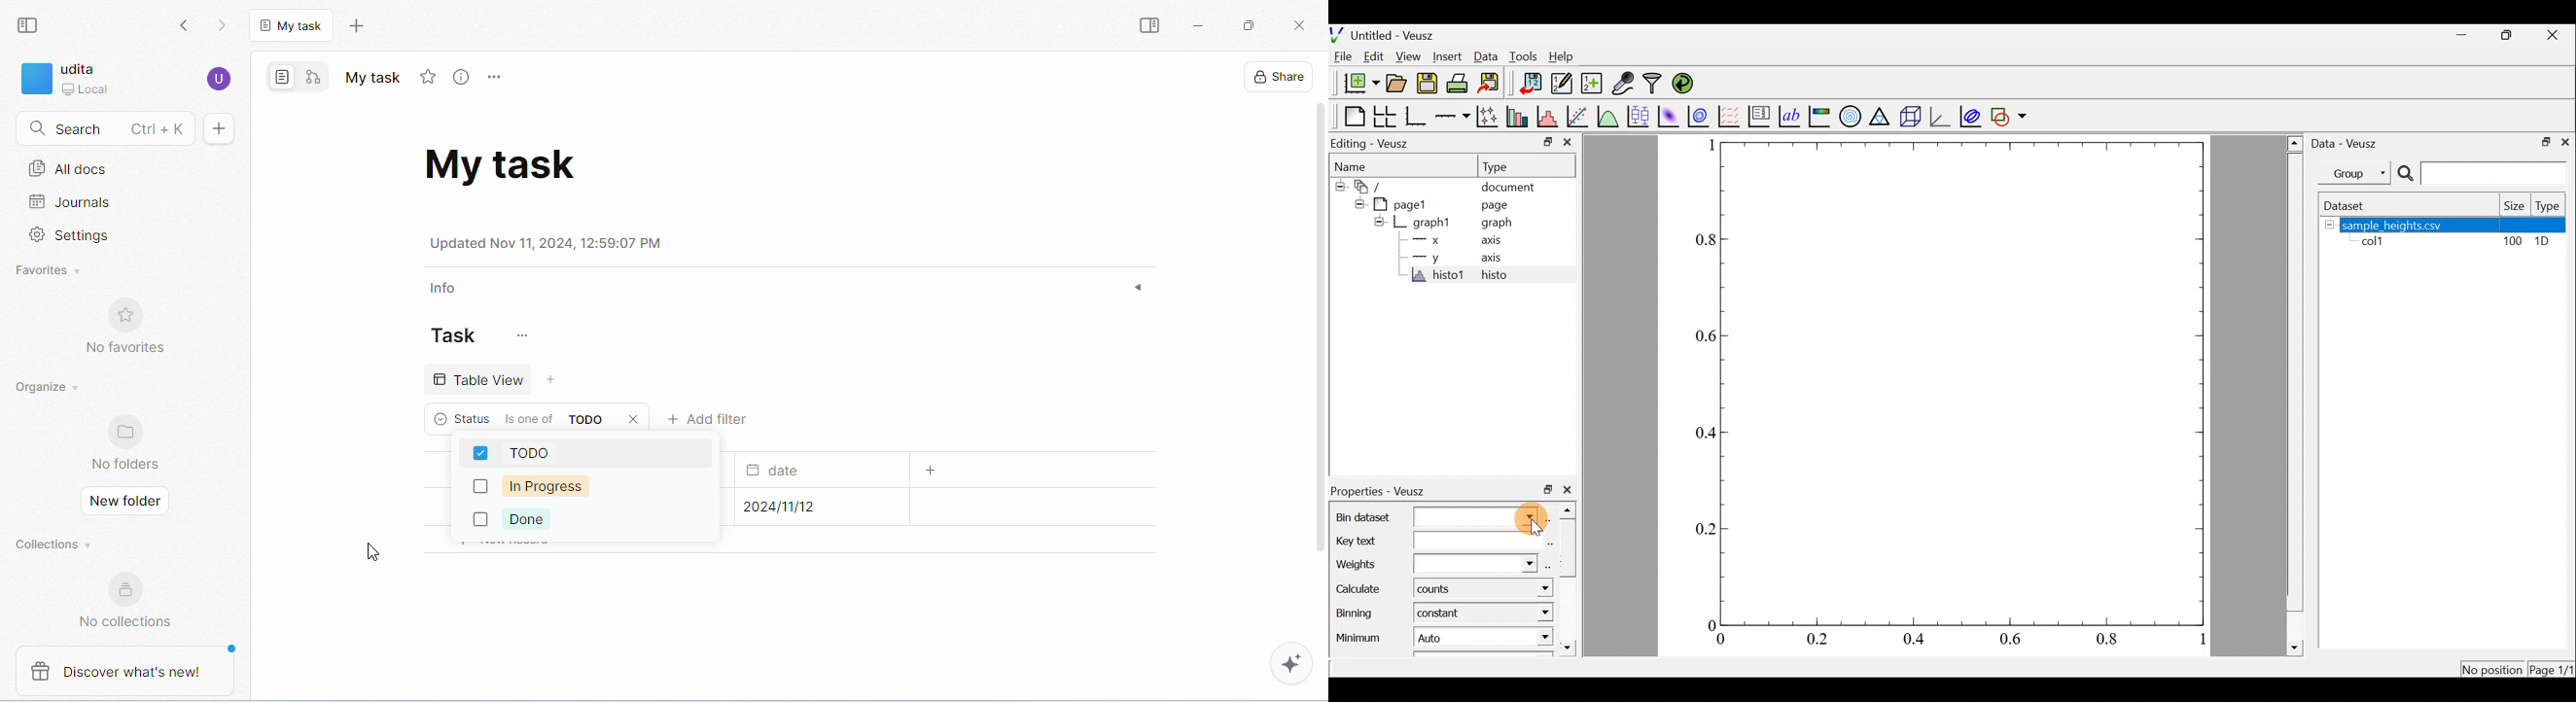 Image resolution: width=2576 pixels, height=728 pixels. I want to click on collections, so click(53, 544).